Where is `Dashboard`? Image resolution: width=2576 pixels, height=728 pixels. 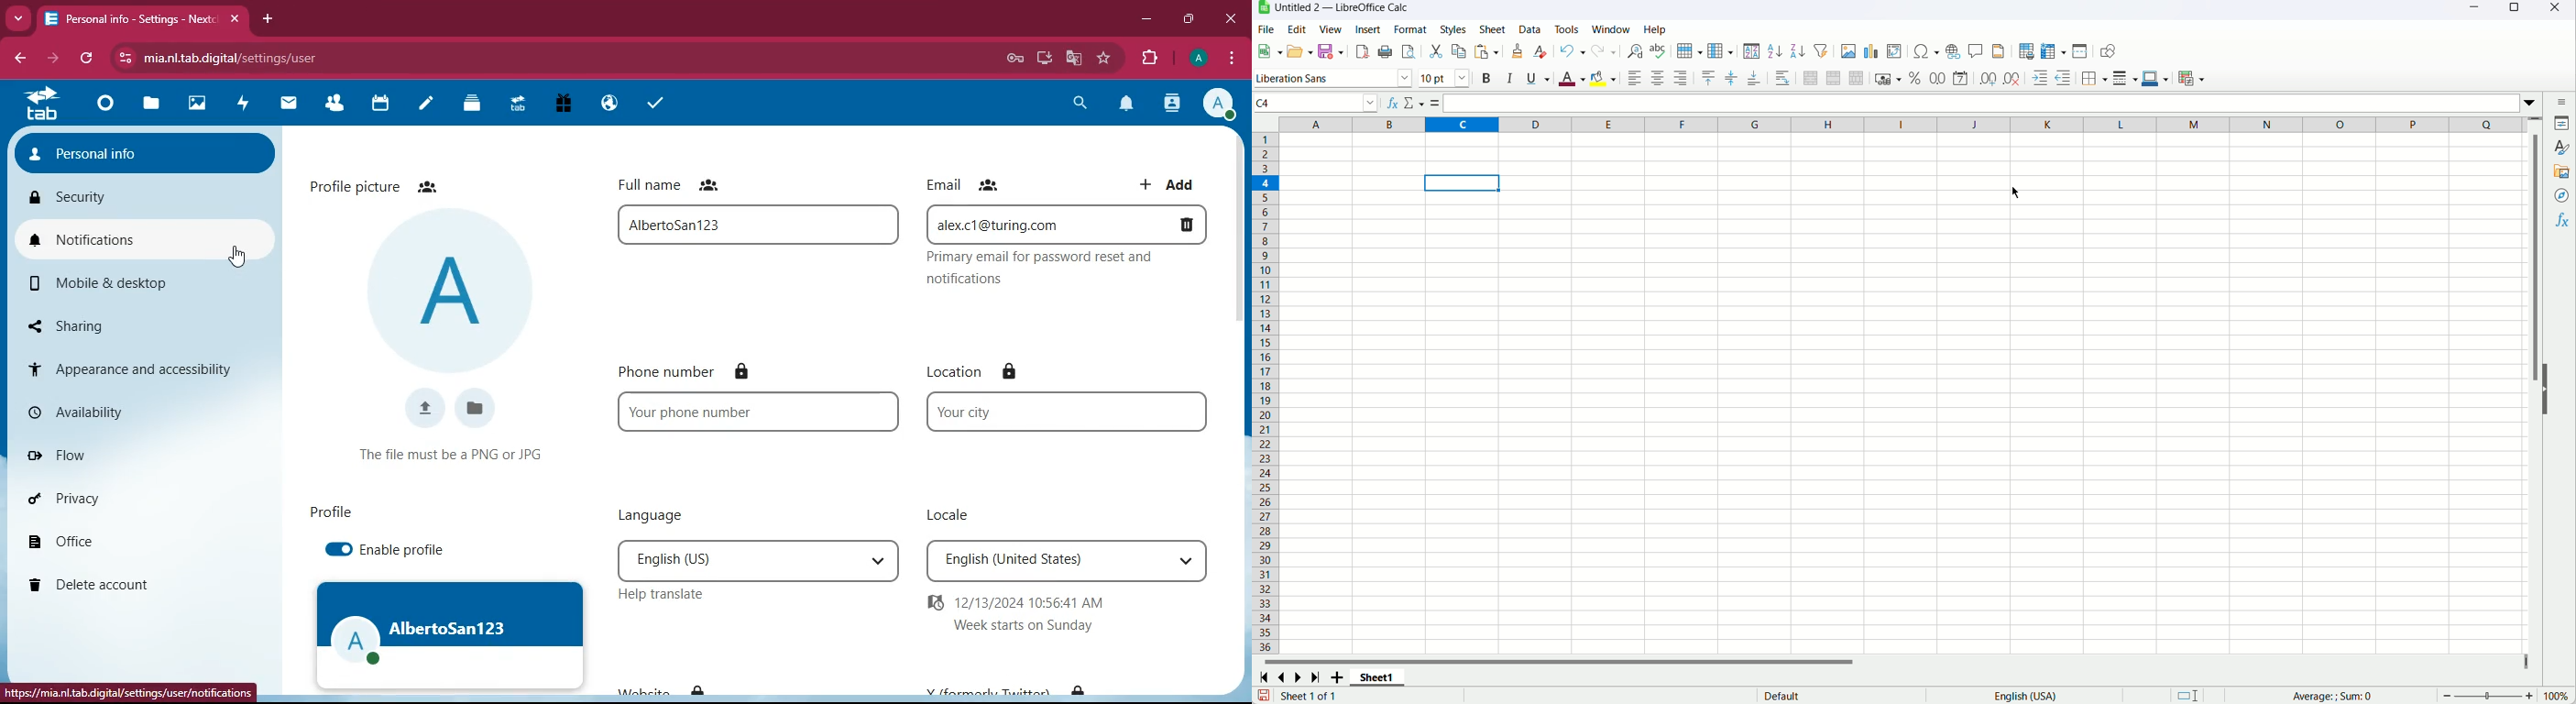 Dashboard is located at coordinates (105, 106).